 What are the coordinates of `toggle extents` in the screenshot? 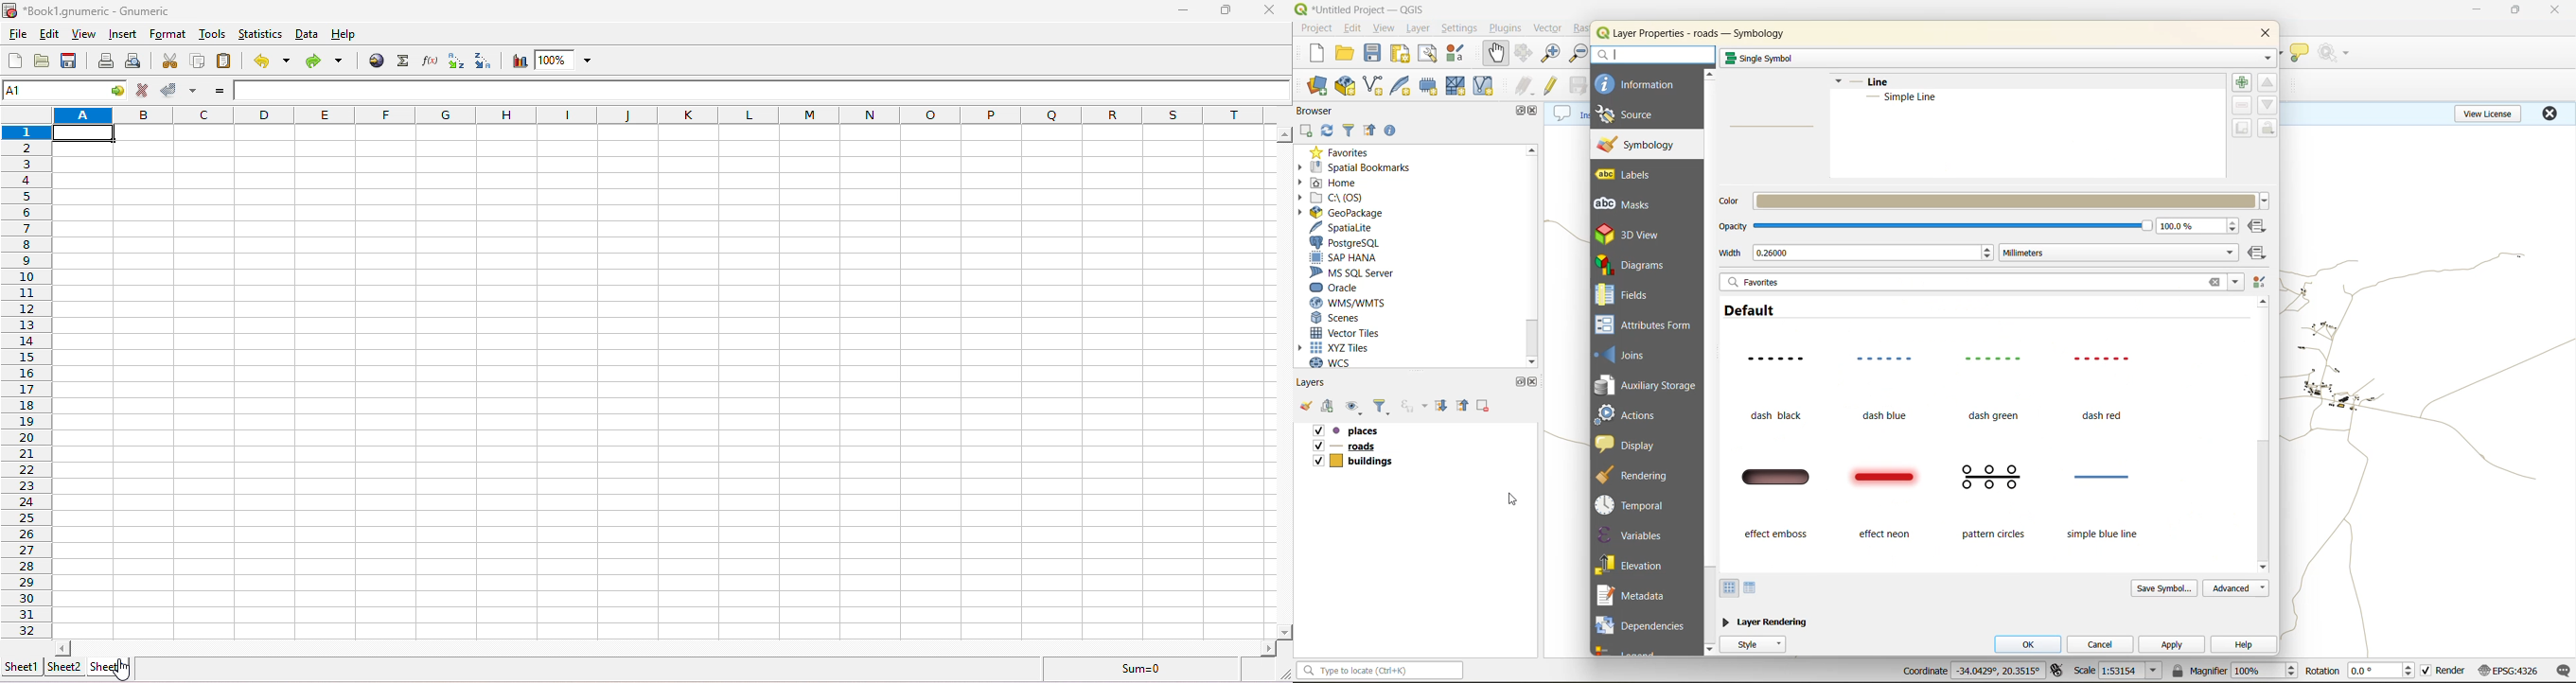 It's located at (2059, 670).